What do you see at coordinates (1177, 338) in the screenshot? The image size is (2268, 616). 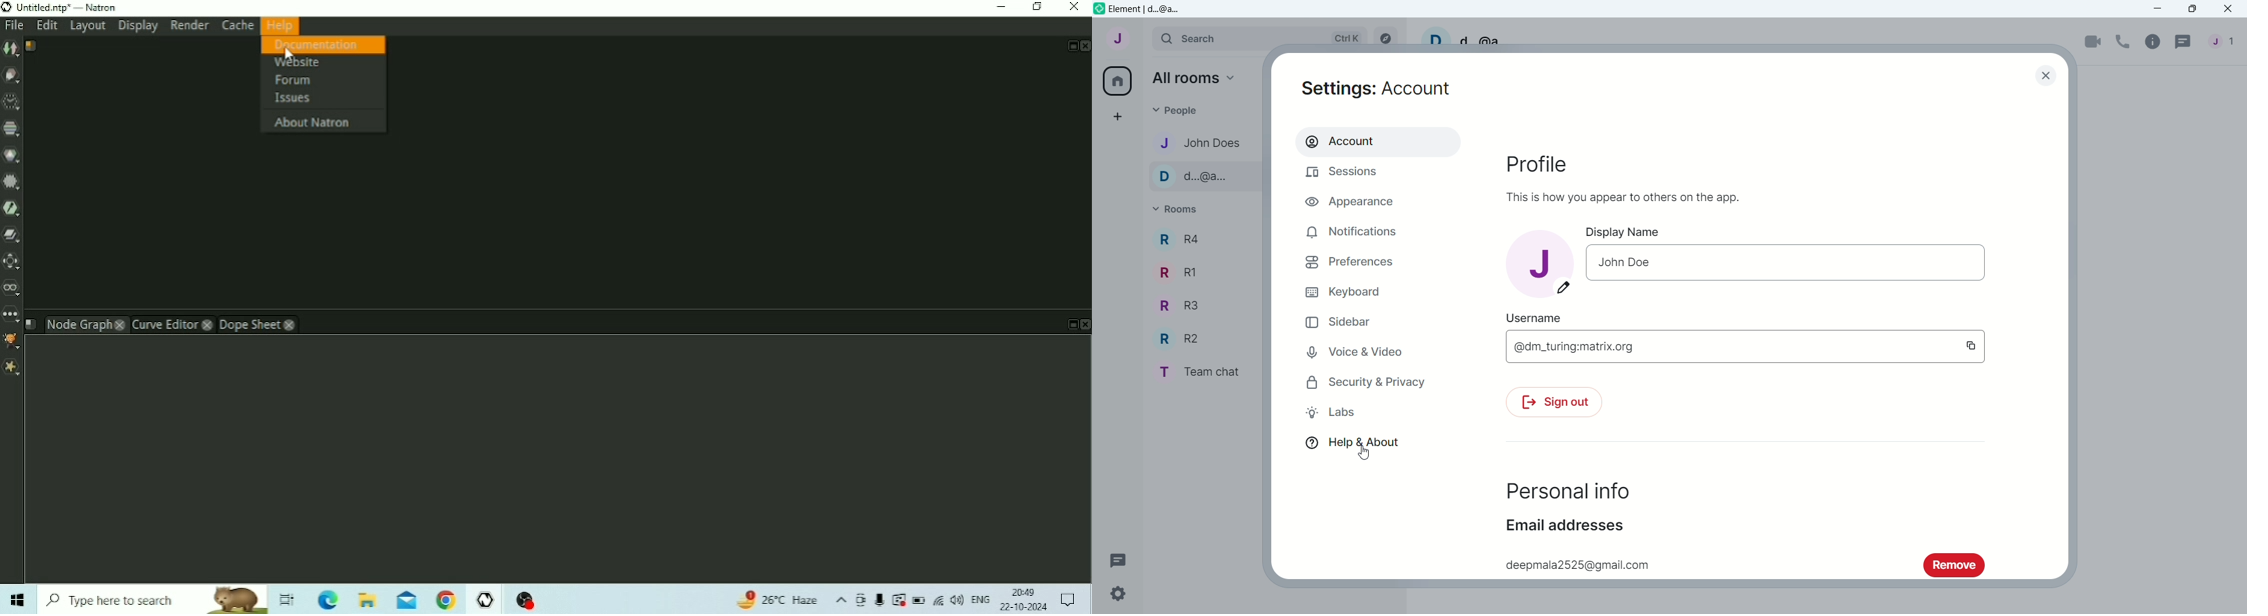 I see `Room R2` at bounding box center [1177, 338].